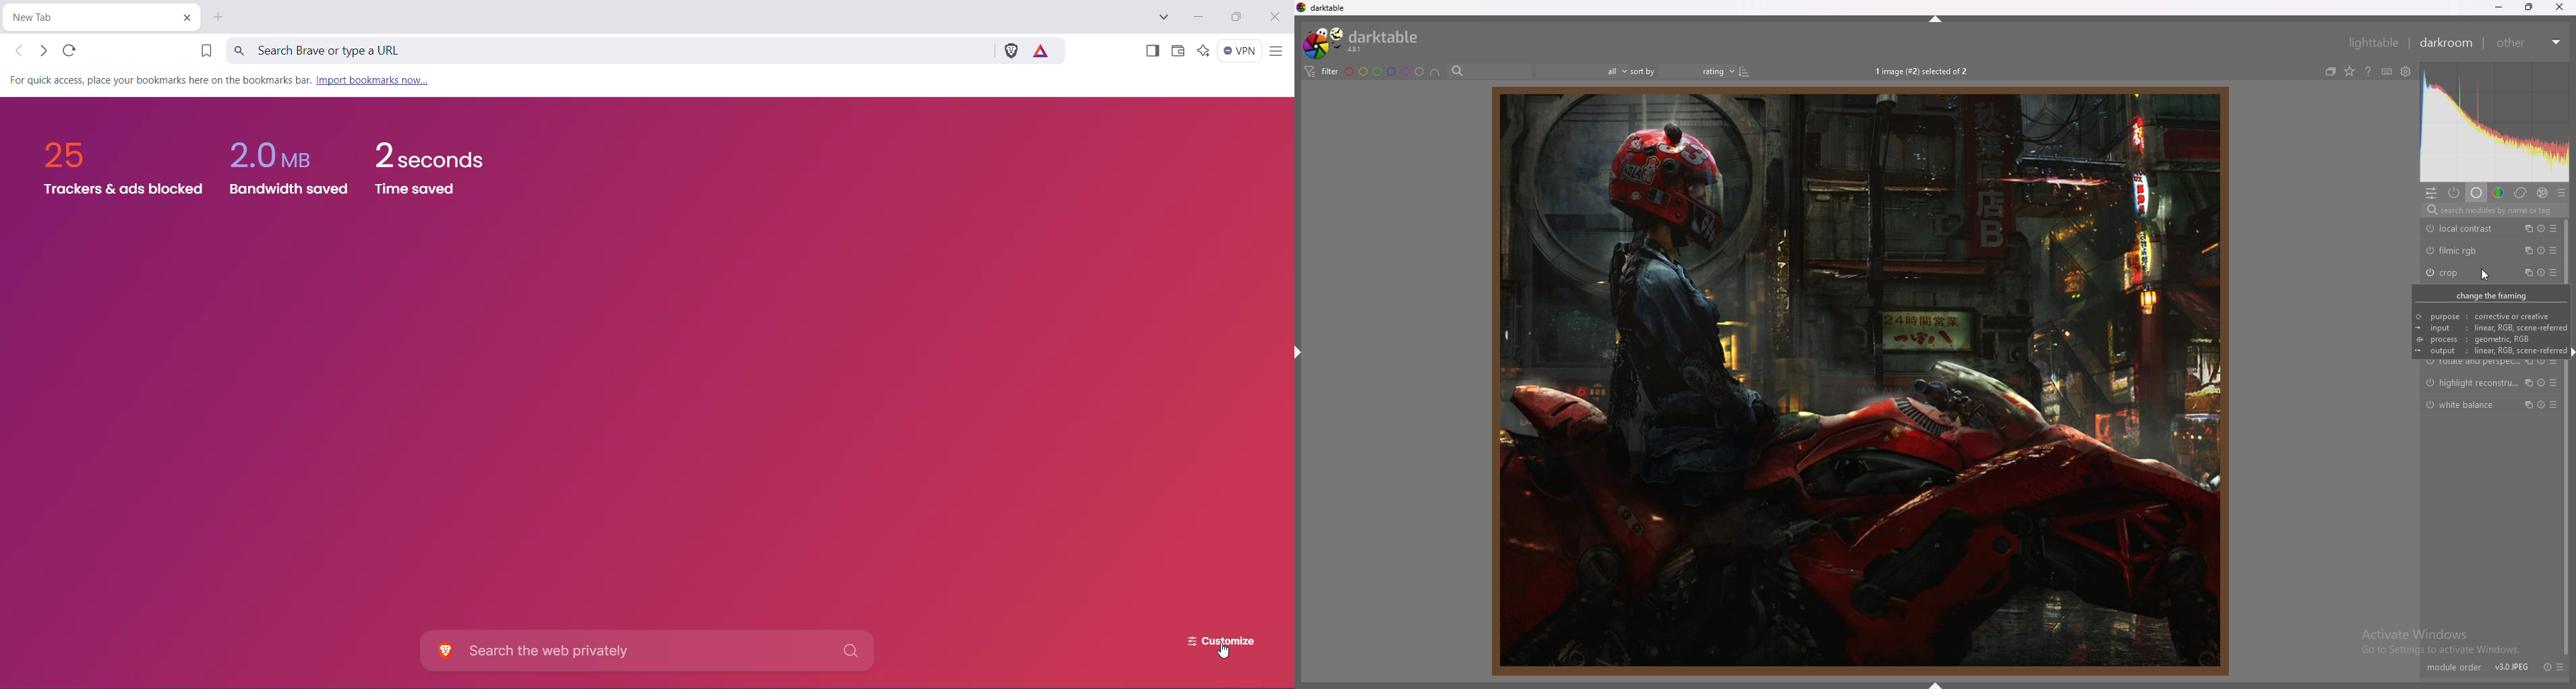 Image resolution: width=2576 pixels, height=700 pixels. What do you see at coordinates (2530, 43) in the screenshot?
I see `other` at bounding box center [2530, 43].